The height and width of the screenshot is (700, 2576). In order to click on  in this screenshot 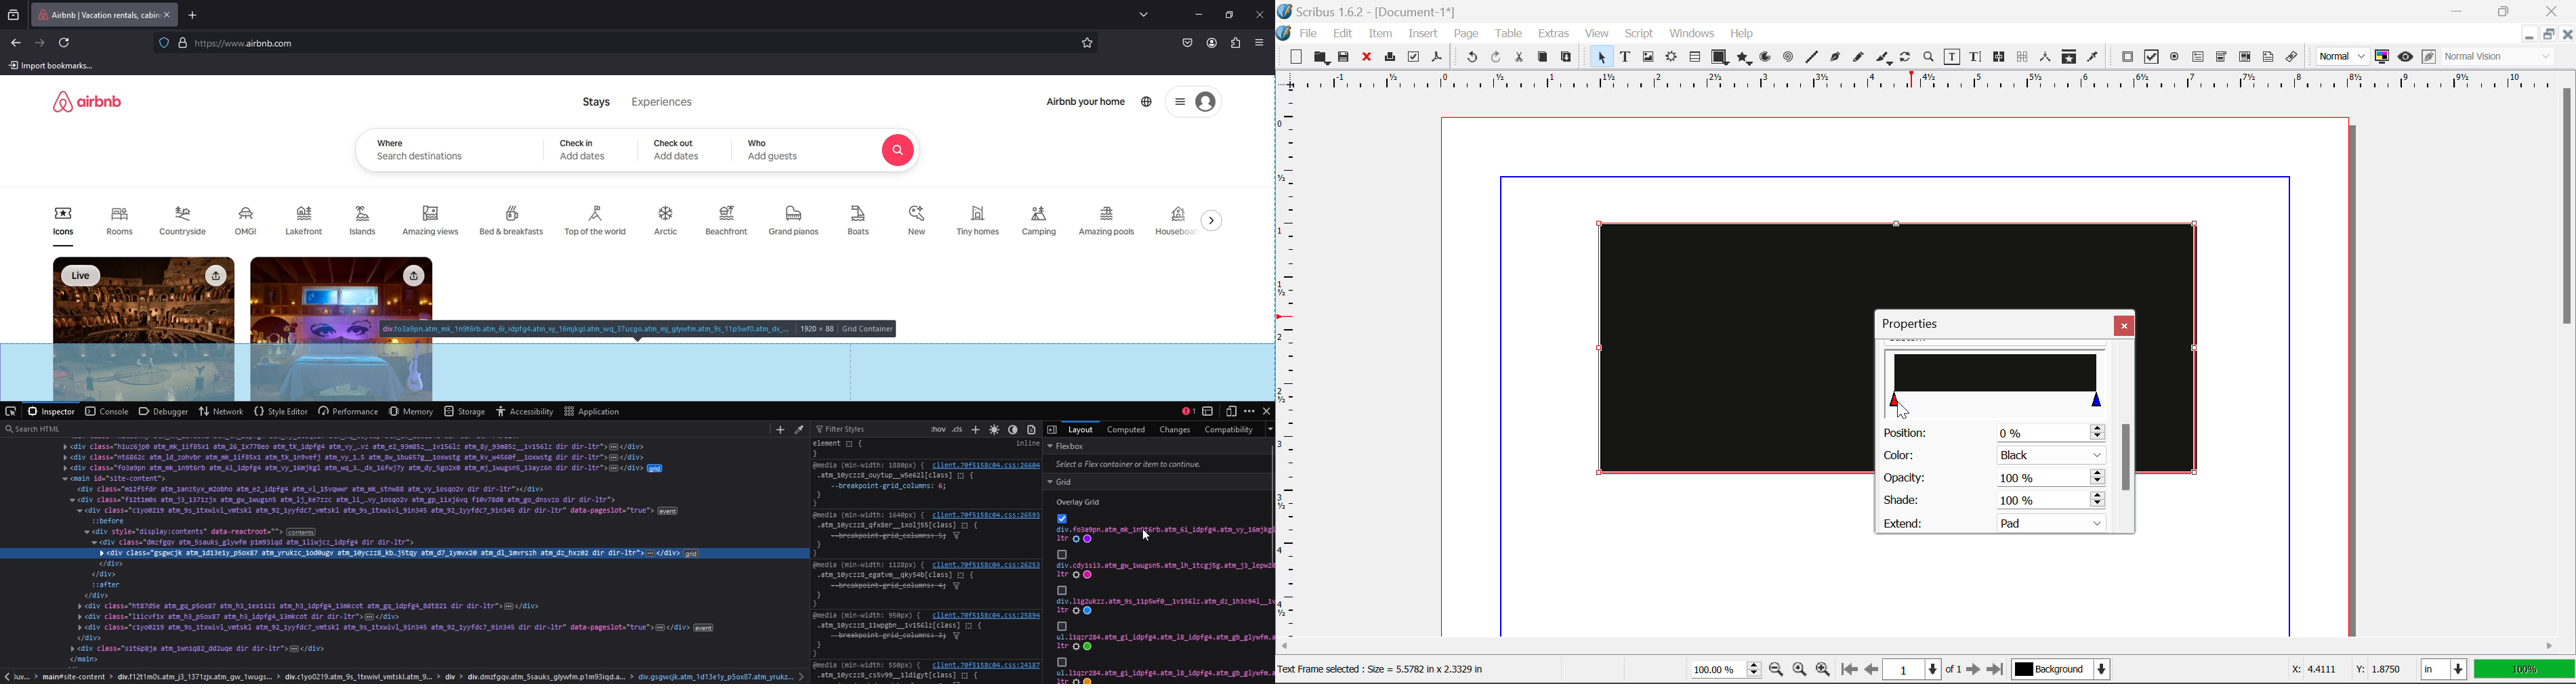, I will do `click(1062, 662)`.